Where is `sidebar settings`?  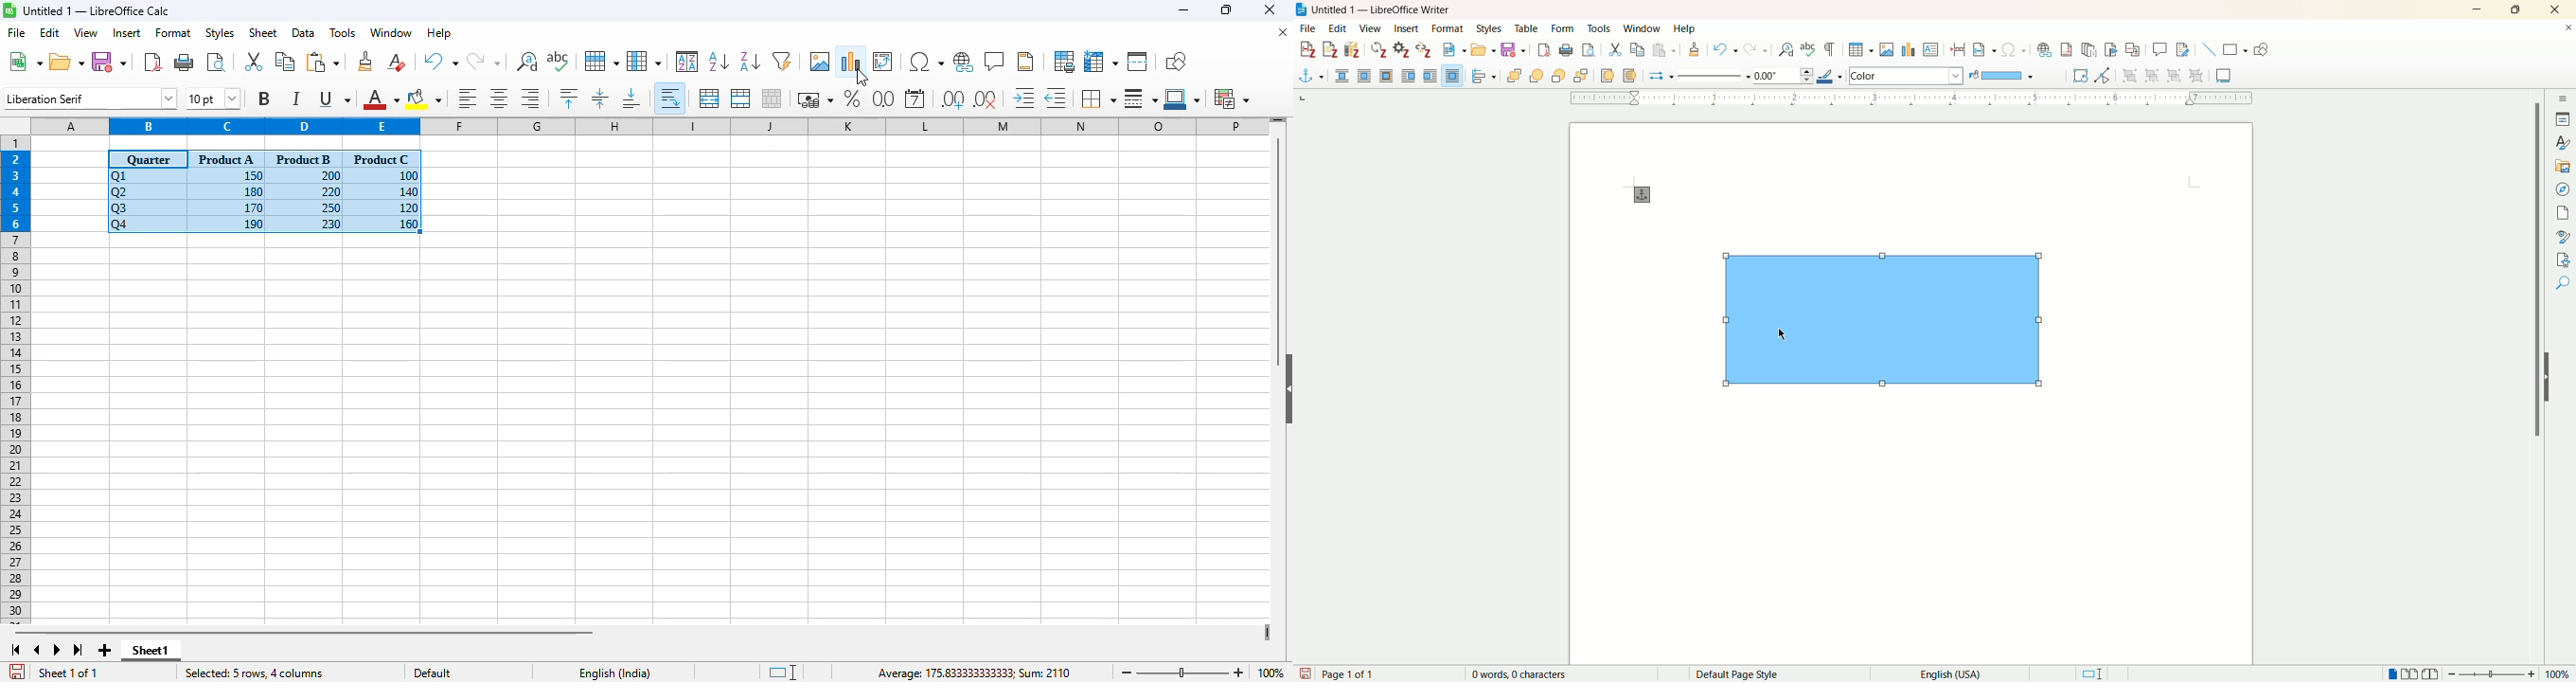 sidebar settings is located at coordinates (2561, 100).